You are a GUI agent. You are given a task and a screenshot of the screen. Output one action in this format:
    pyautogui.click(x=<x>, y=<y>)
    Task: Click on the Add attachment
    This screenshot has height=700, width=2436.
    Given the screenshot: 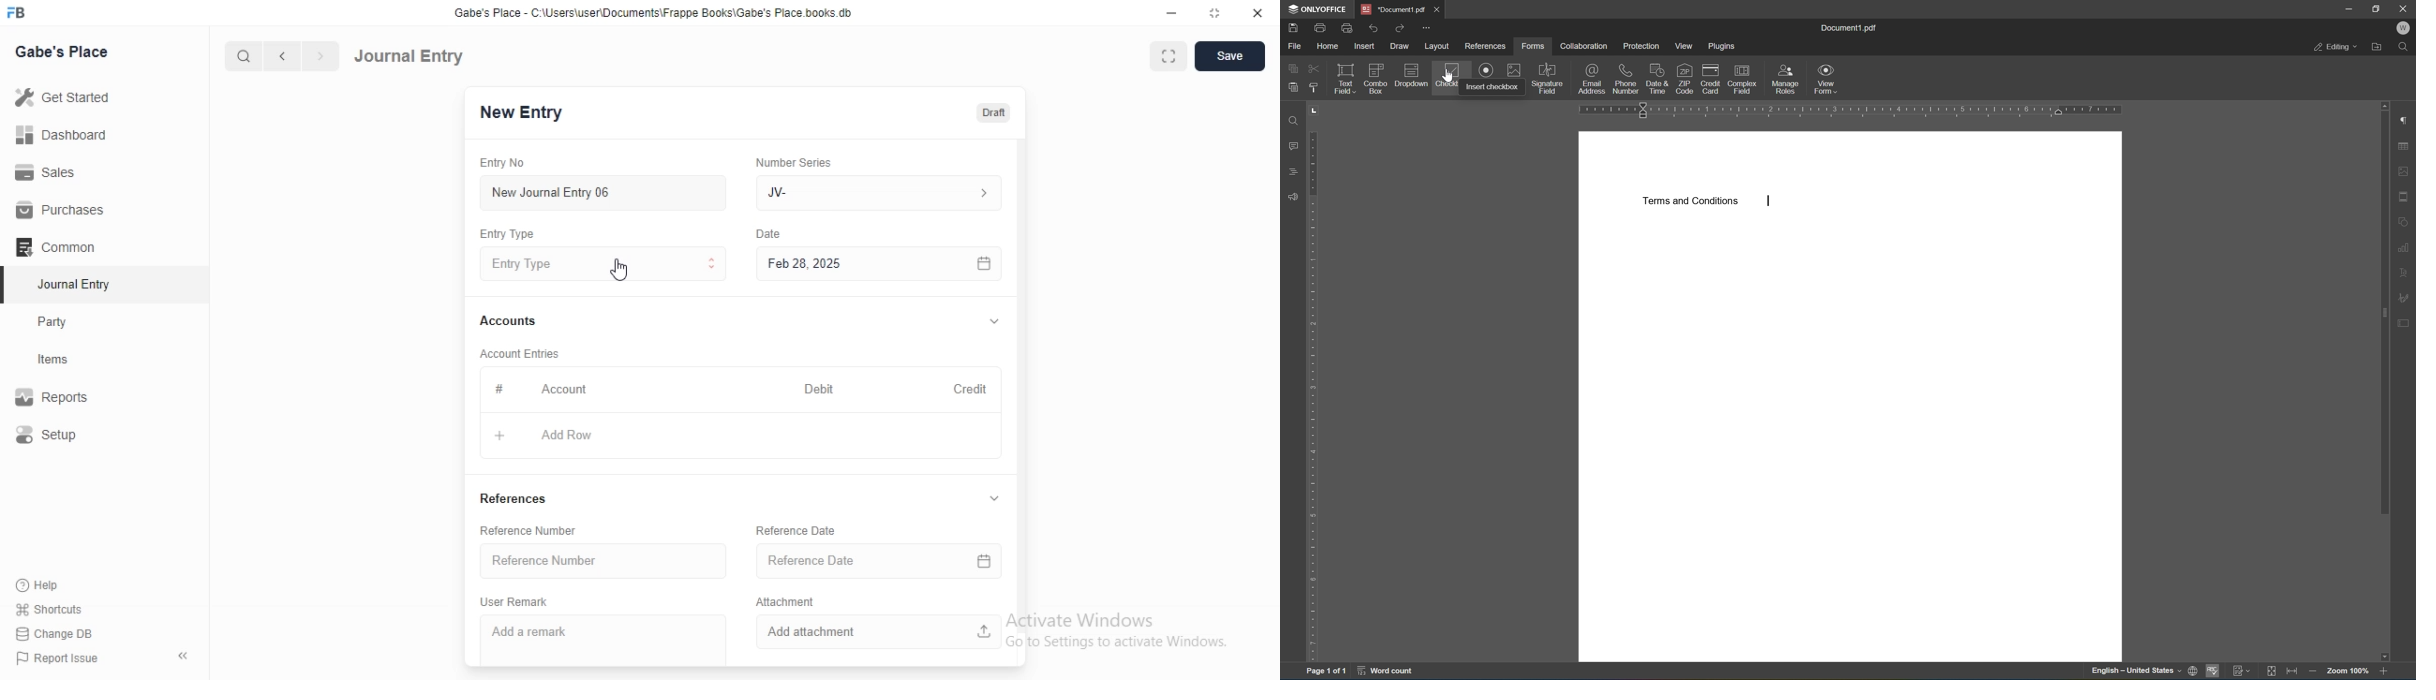 What is the action you would take?
    pyautogui.click(x=878, y=632)
    